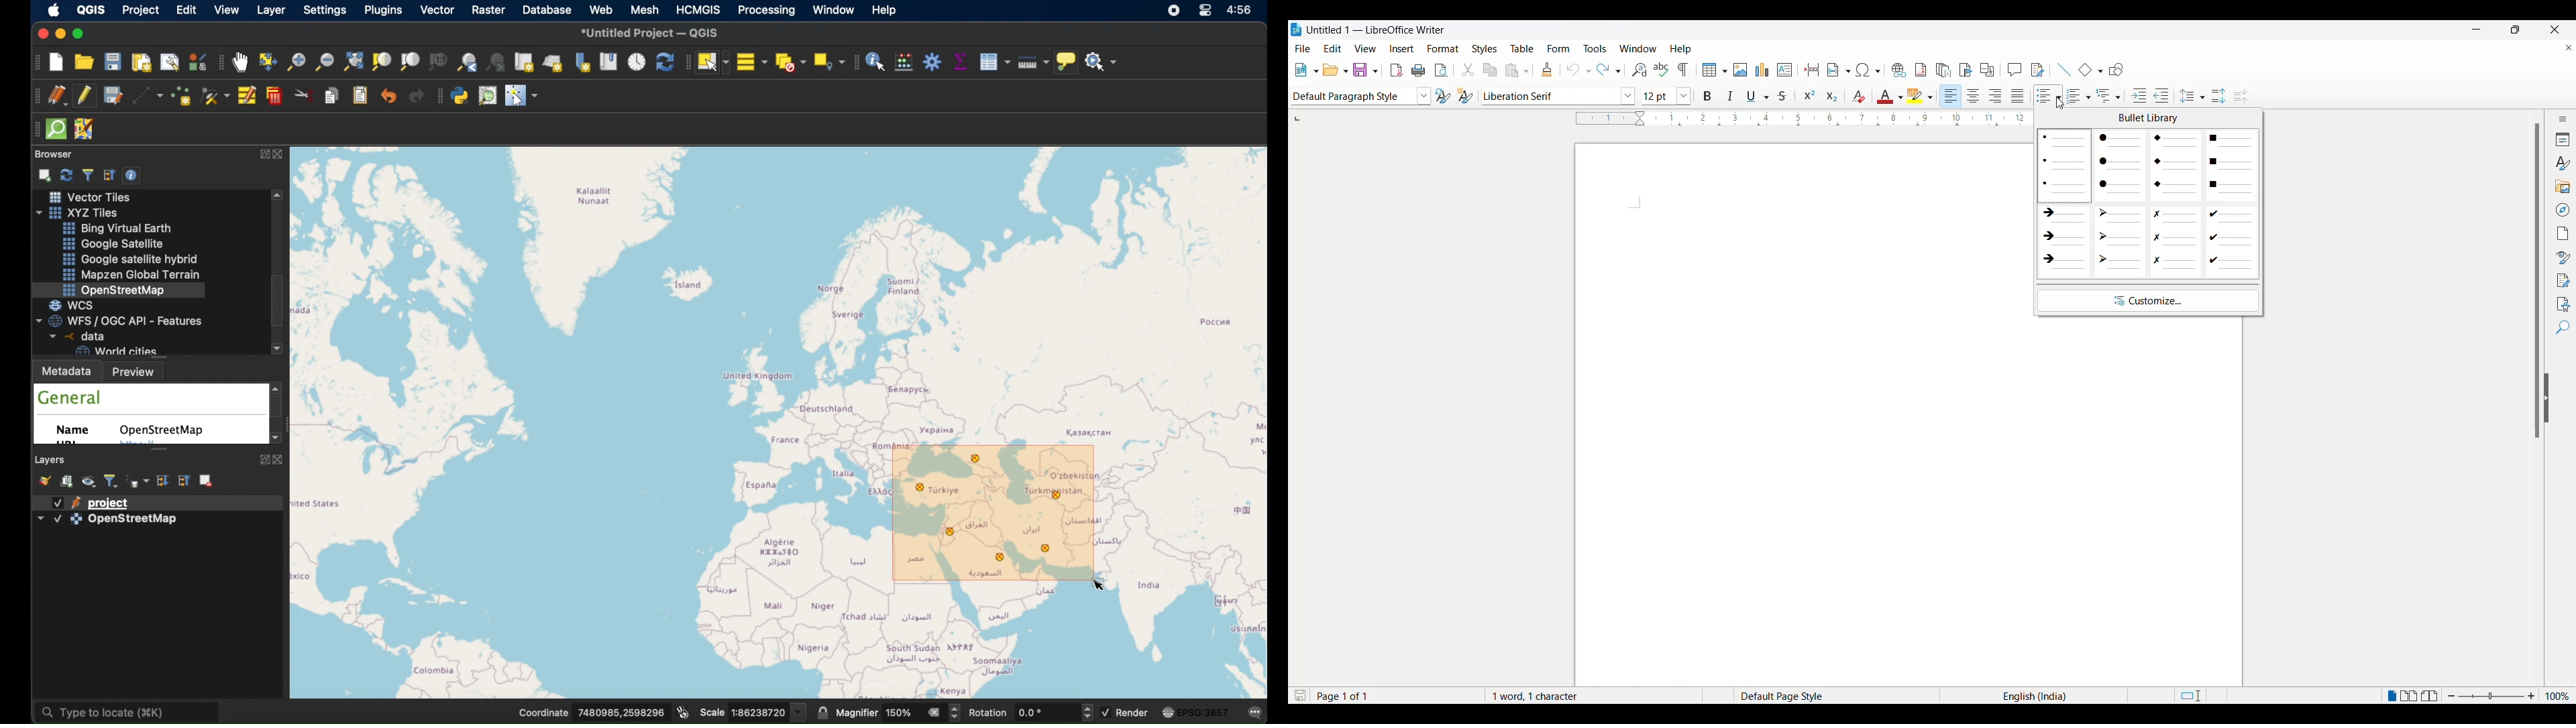  Describe the element at coordinates (834, 11) in the screenshot. I see `window` at that location.